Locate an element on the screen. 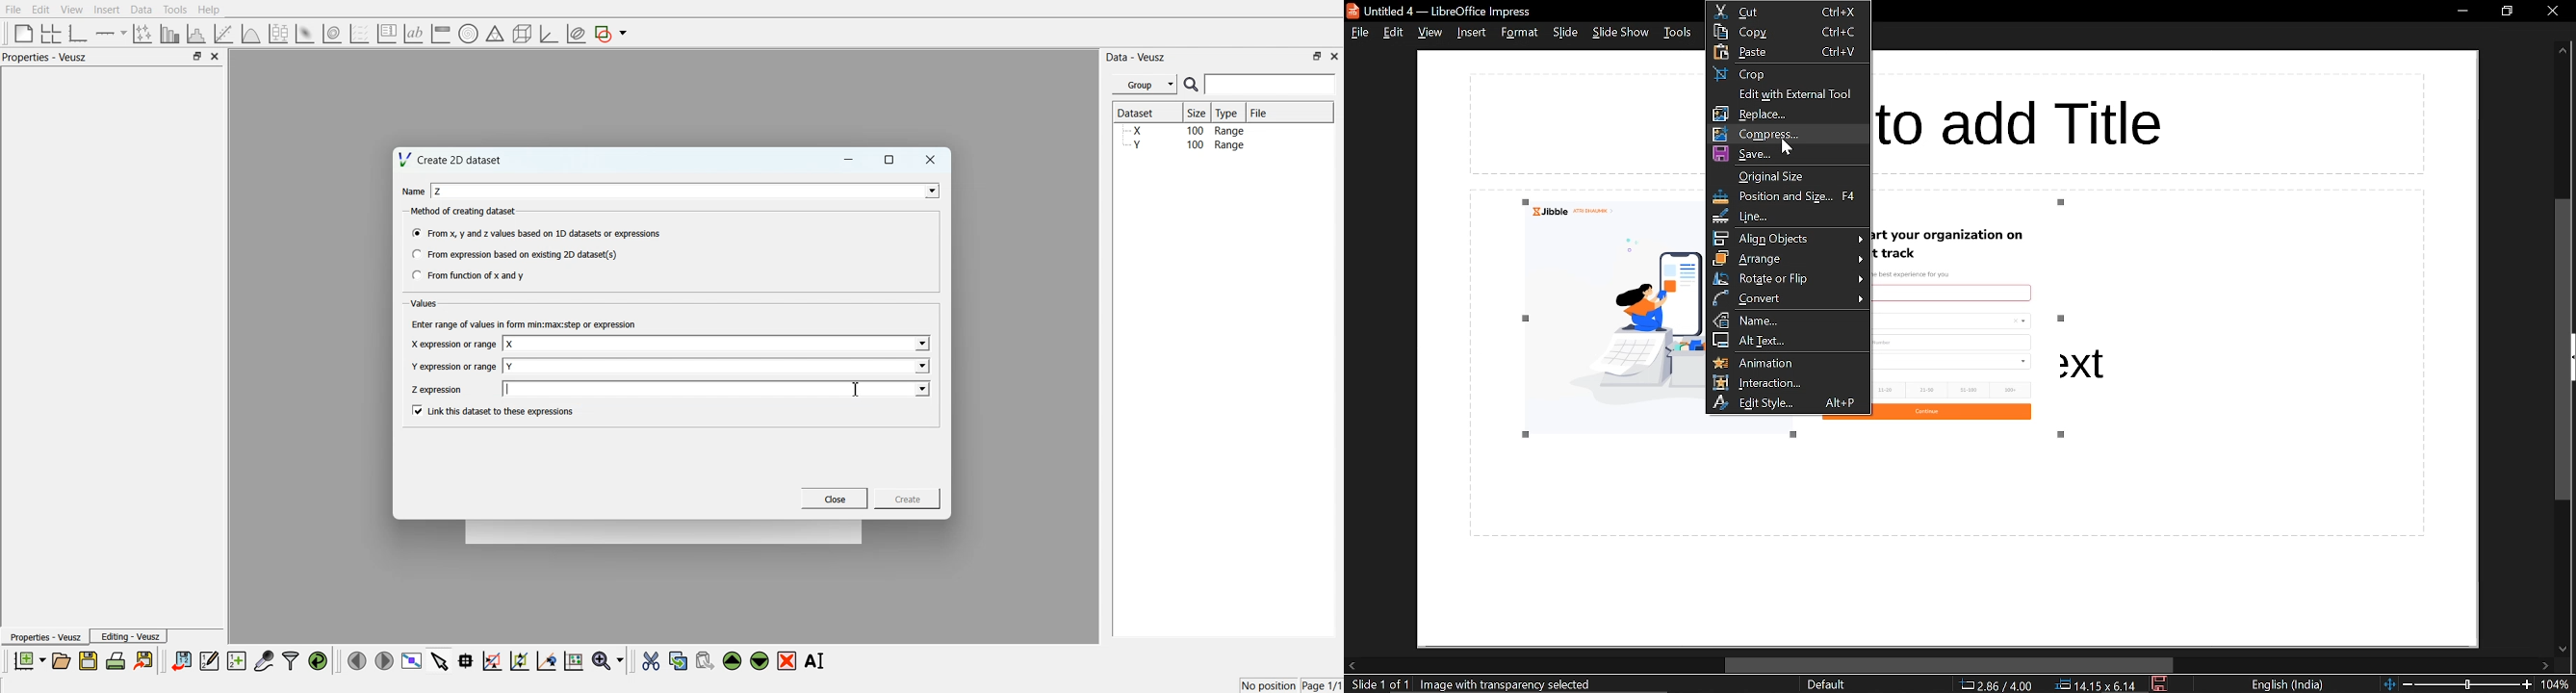 The image size is (2576, 700). Close is located at coordinates (835, 498).